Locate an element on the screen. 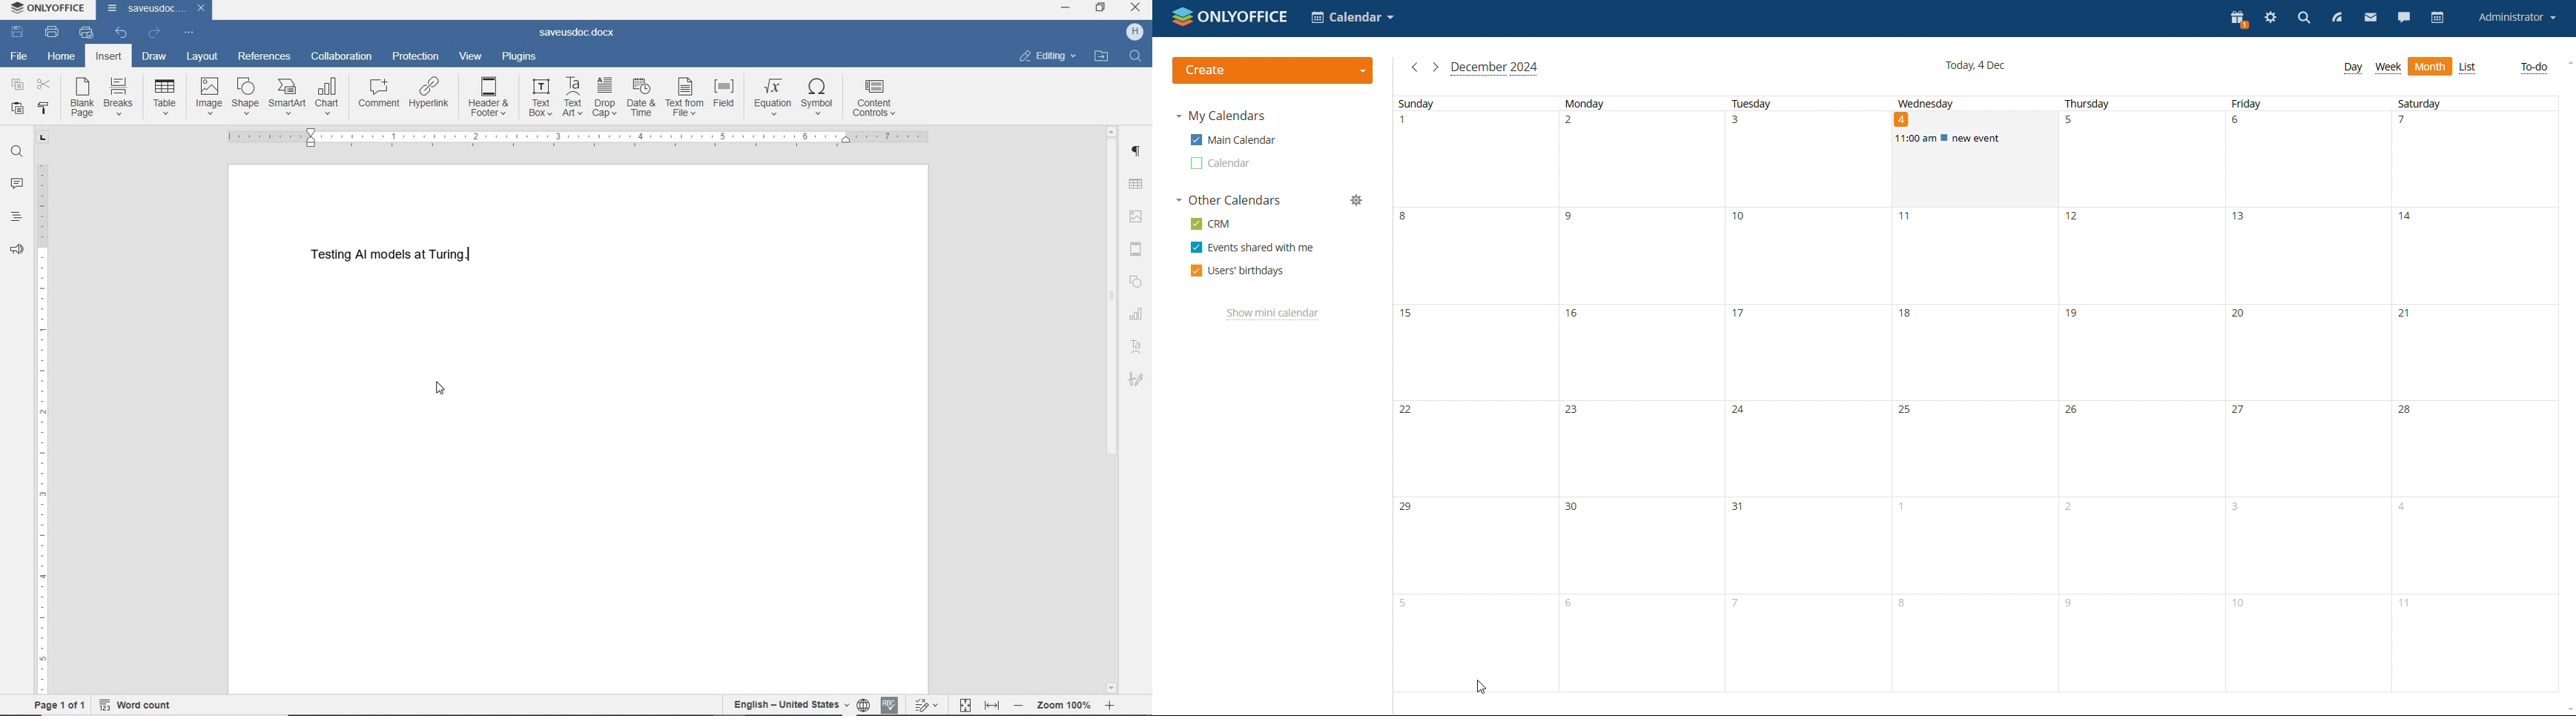 The width and height of the screenshot is (2576, 728). image is located at coordinates (1138, 216).